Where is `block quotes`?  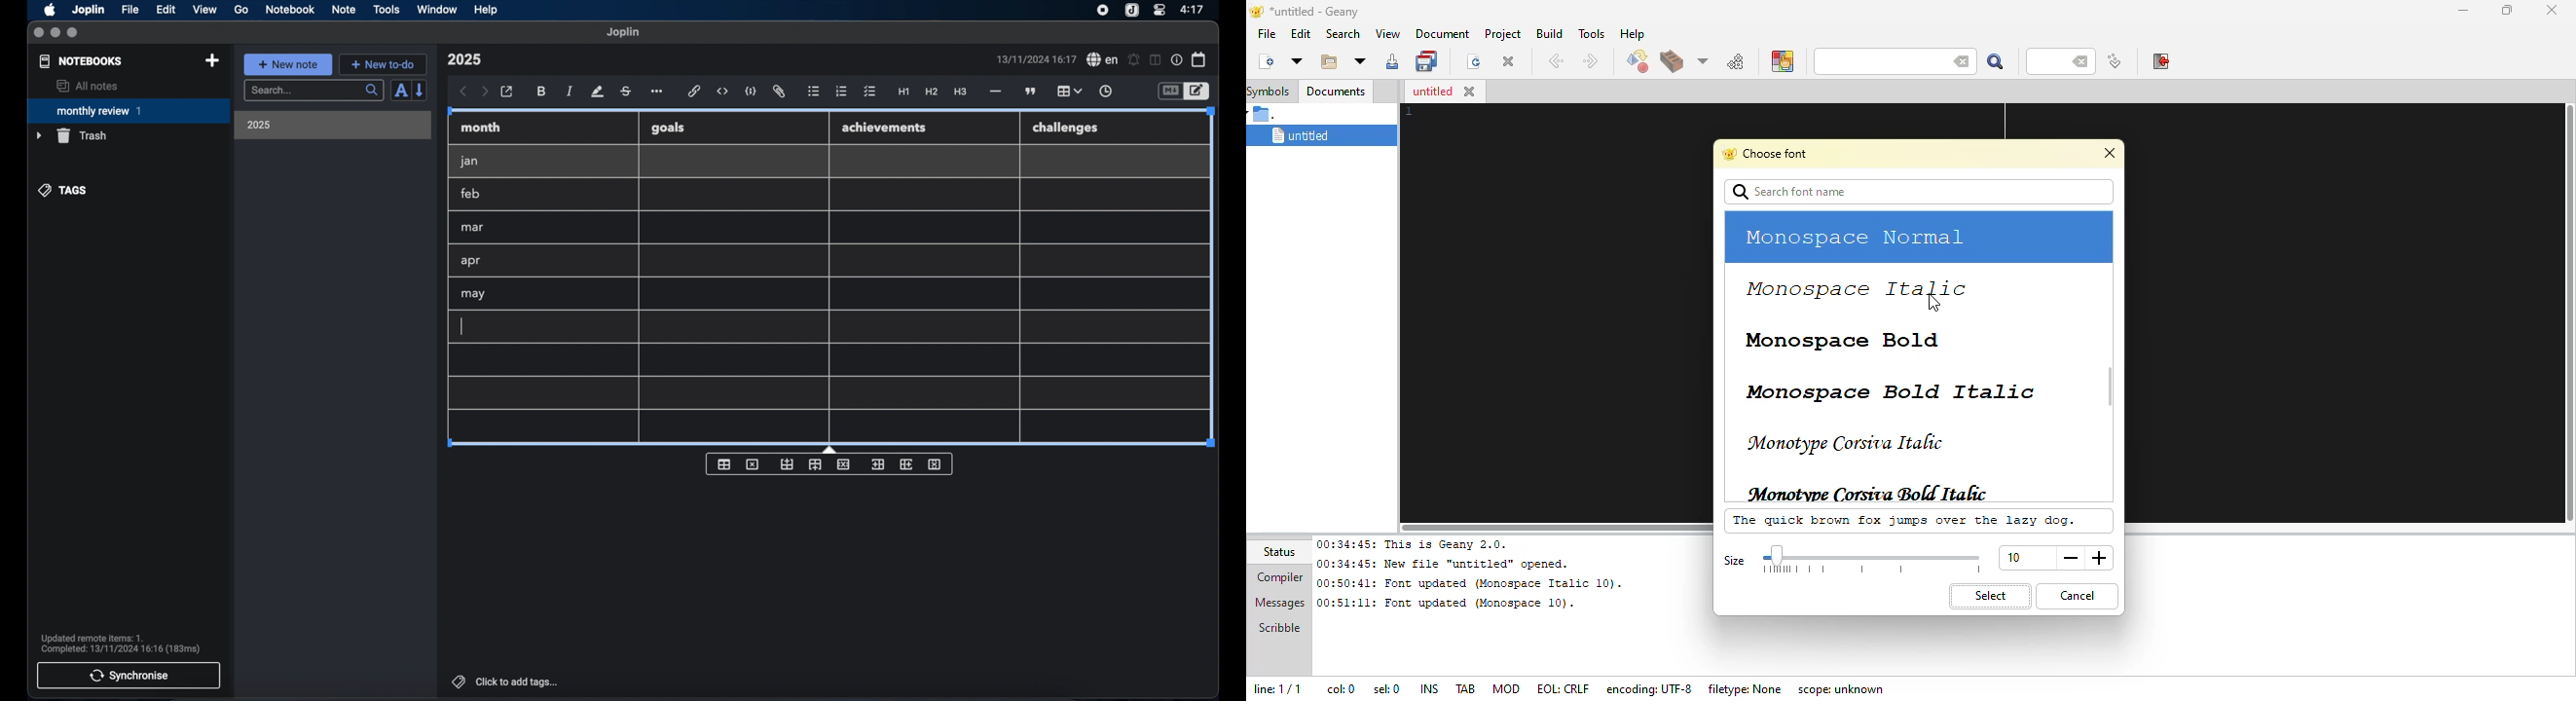
block quotes is located at coordinates (1031, 92).